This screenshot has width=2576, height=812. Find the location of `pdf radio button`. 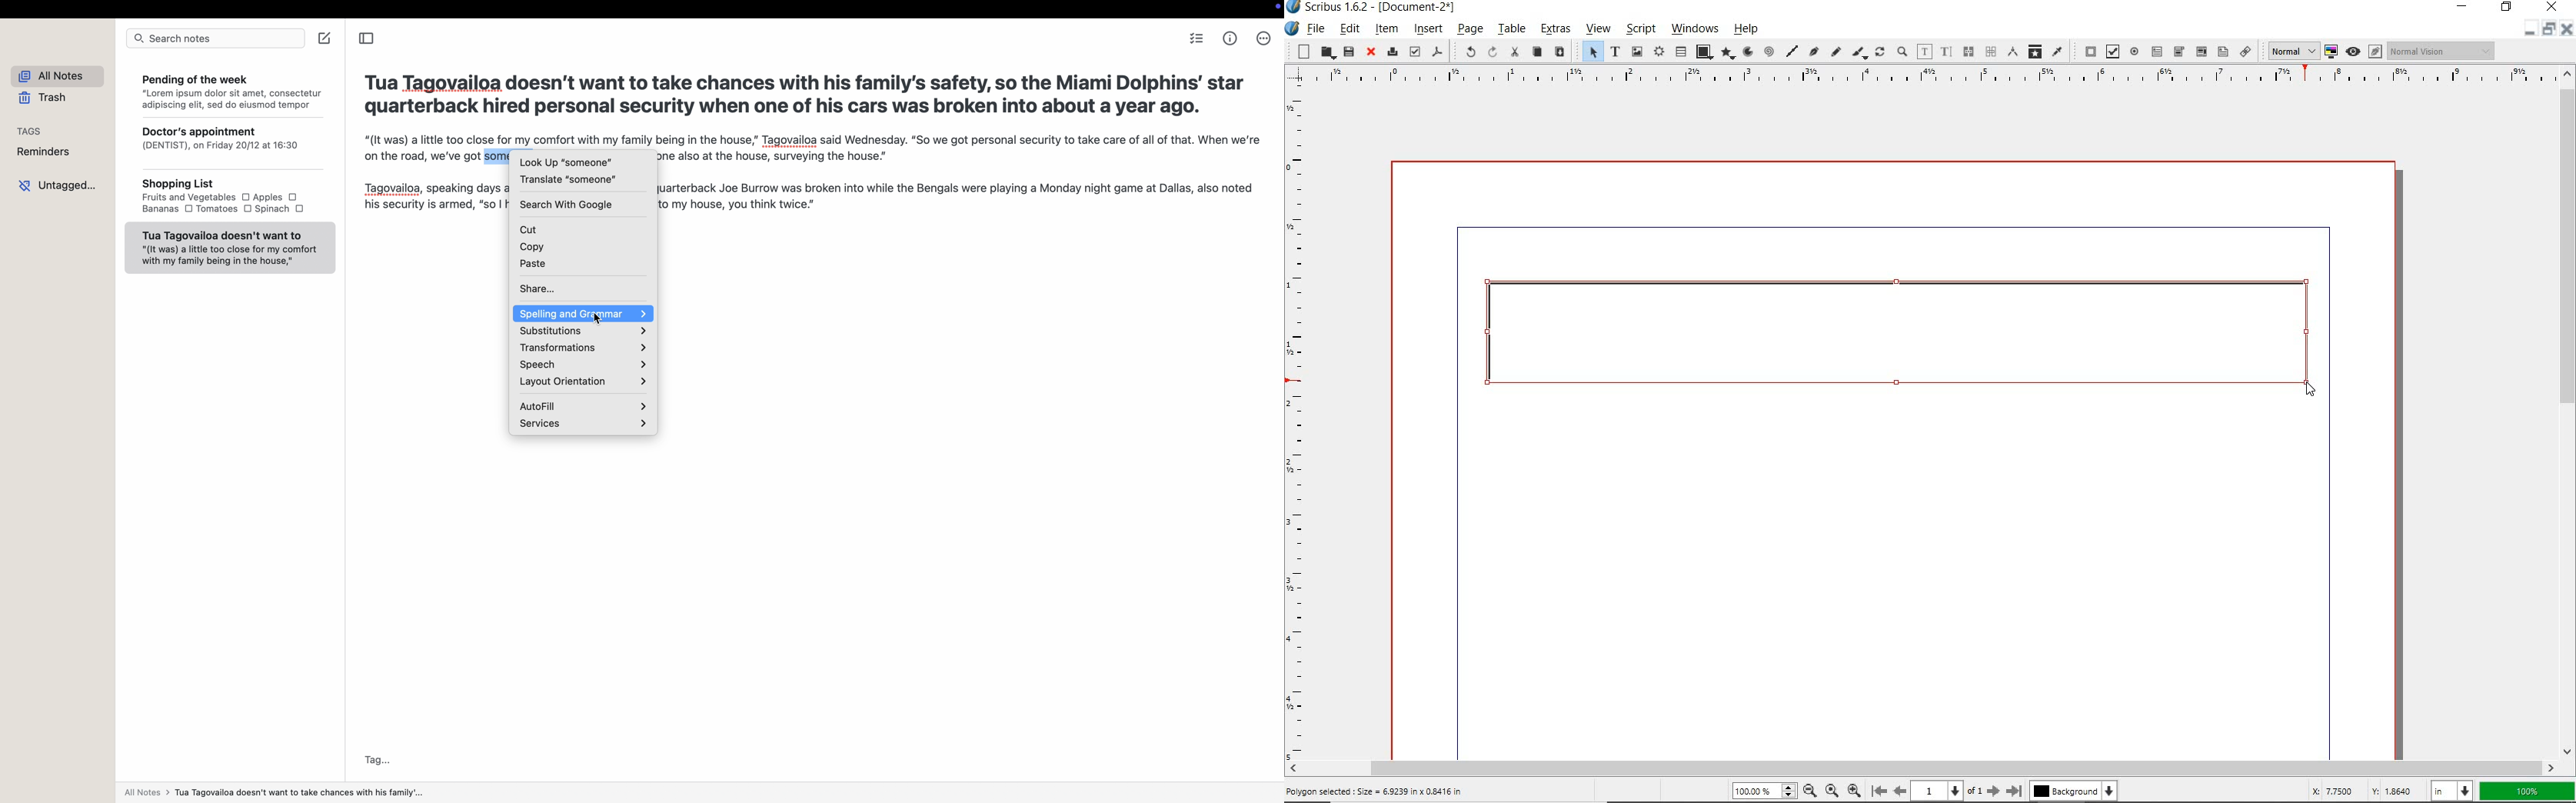

pdf radio button is located at coordinates (2134, 52).